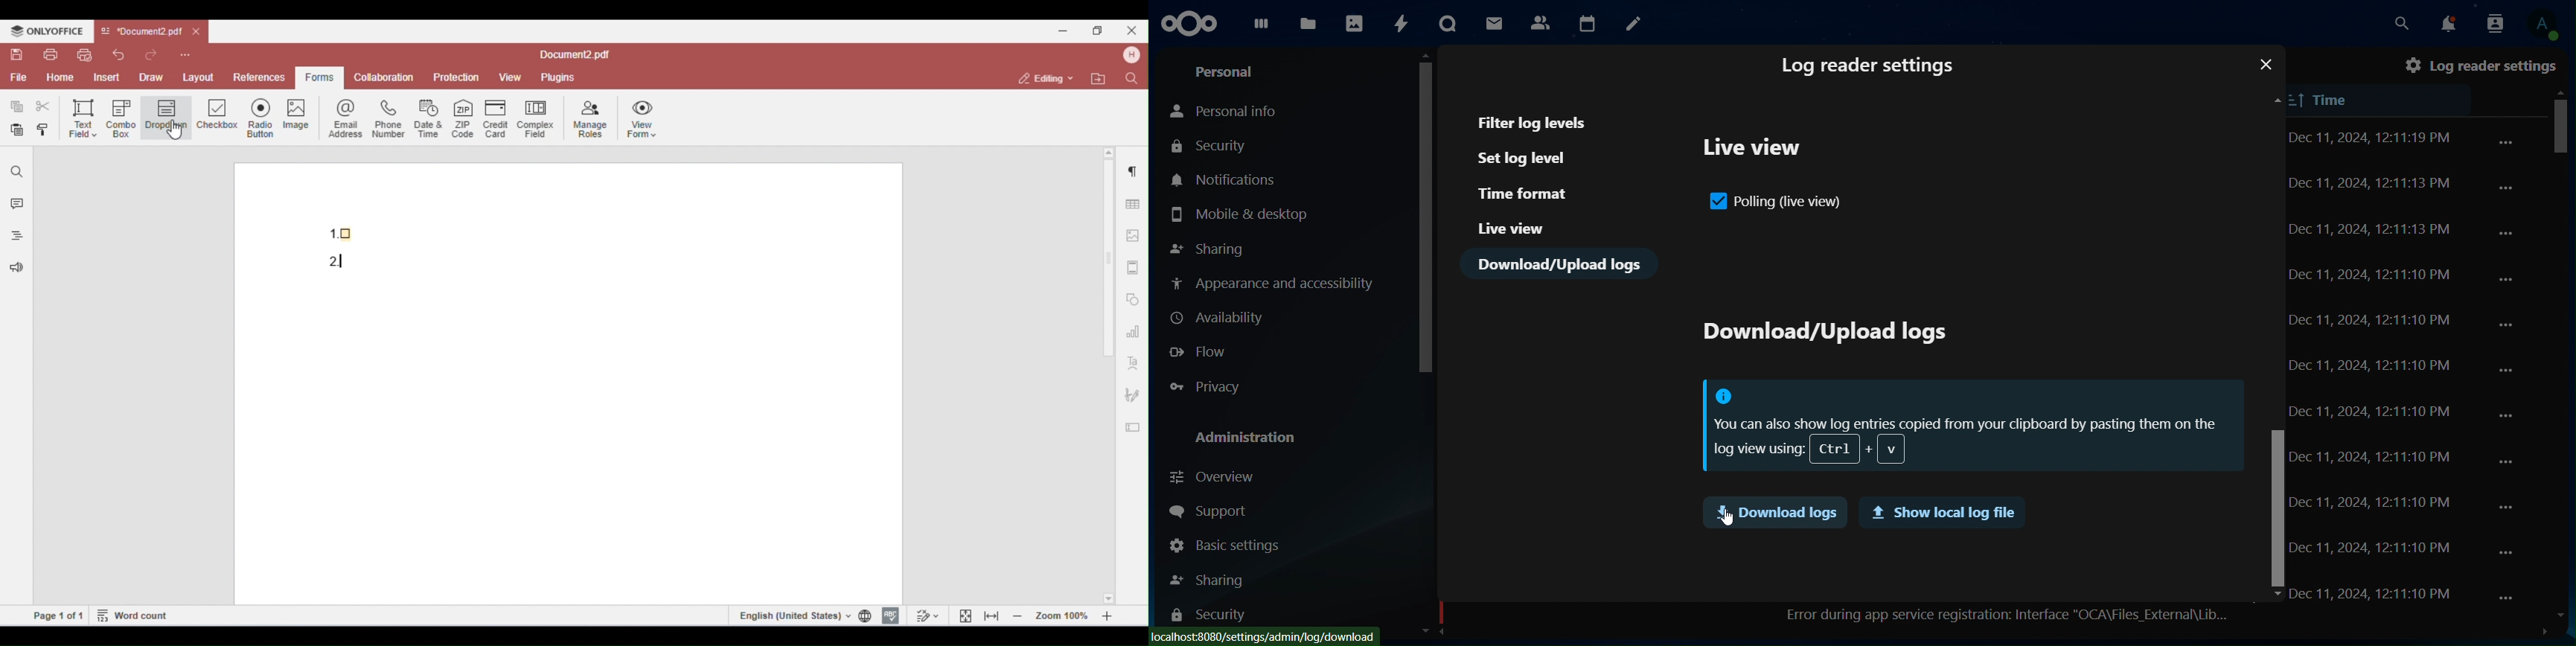 The height and width of the screenshot is (672, 2576). Describe the element at coordinates (1353, 25) in the screenshot. I see `photos` at that location.